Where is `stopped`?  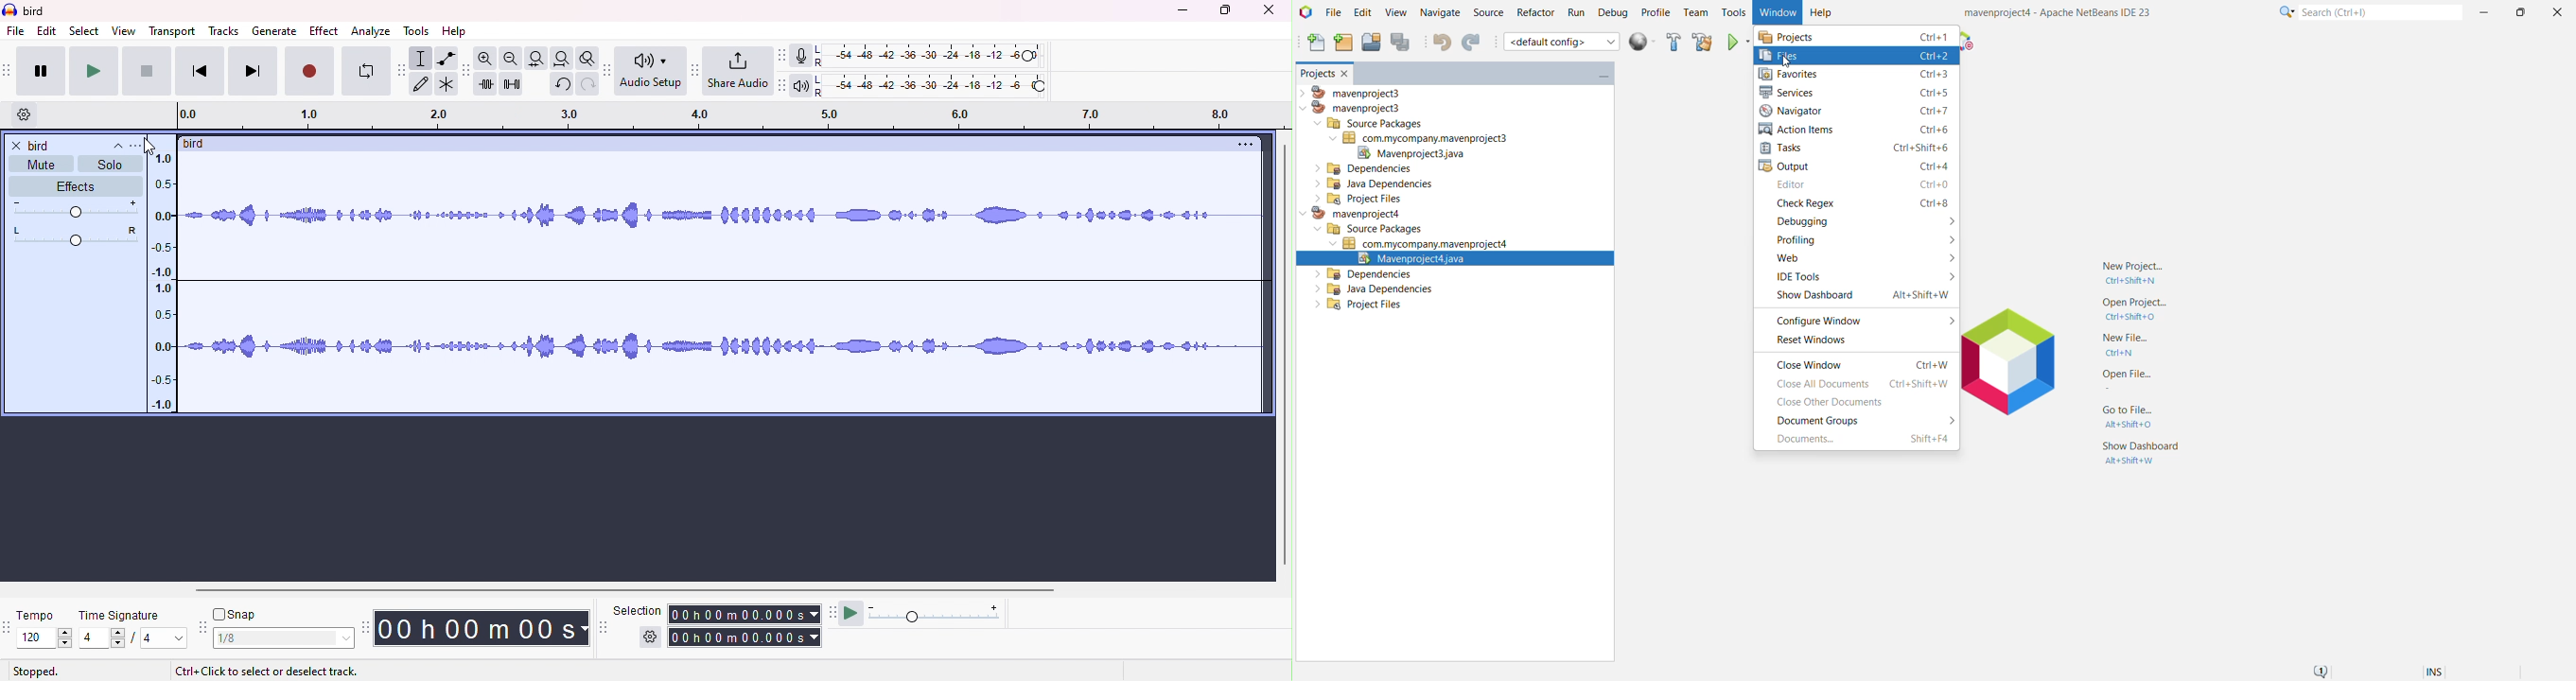 stopped is located at coordinates (36, 672).